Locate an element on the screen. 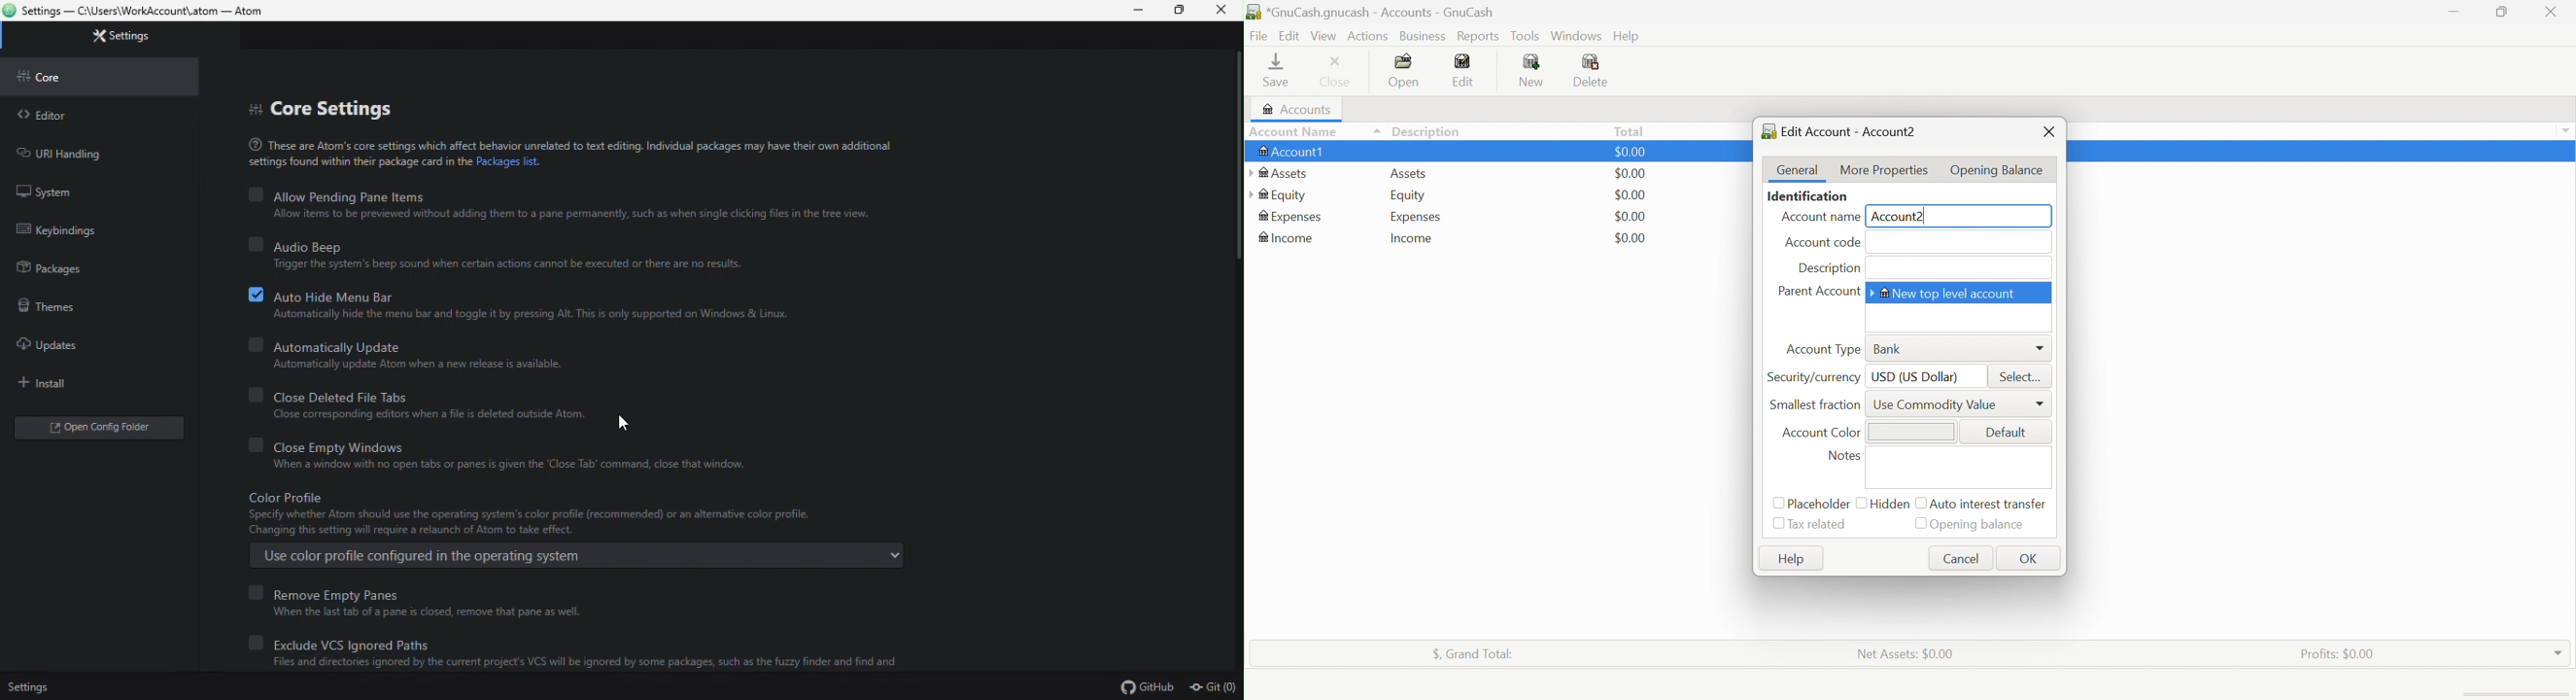  $0.00 is located at coordinates (1630, 194).